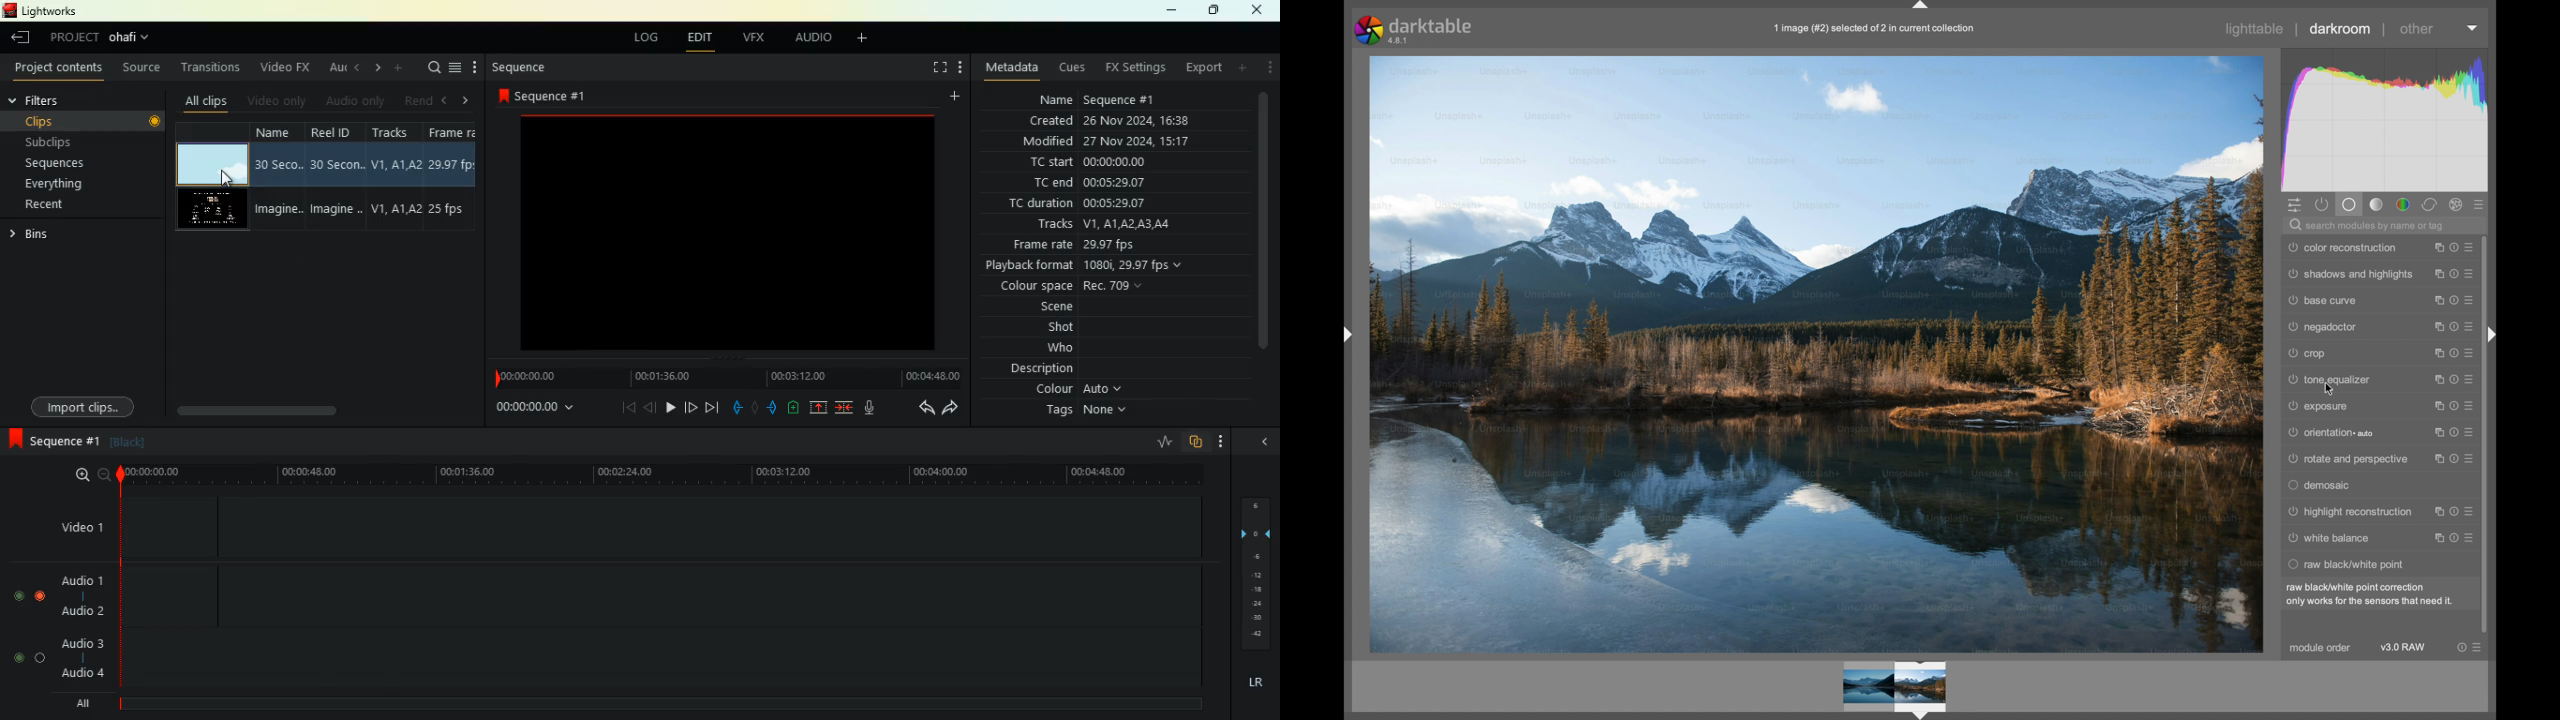 This screenshot has height=728, width=2576. I want to click on source, so click(144, 69).